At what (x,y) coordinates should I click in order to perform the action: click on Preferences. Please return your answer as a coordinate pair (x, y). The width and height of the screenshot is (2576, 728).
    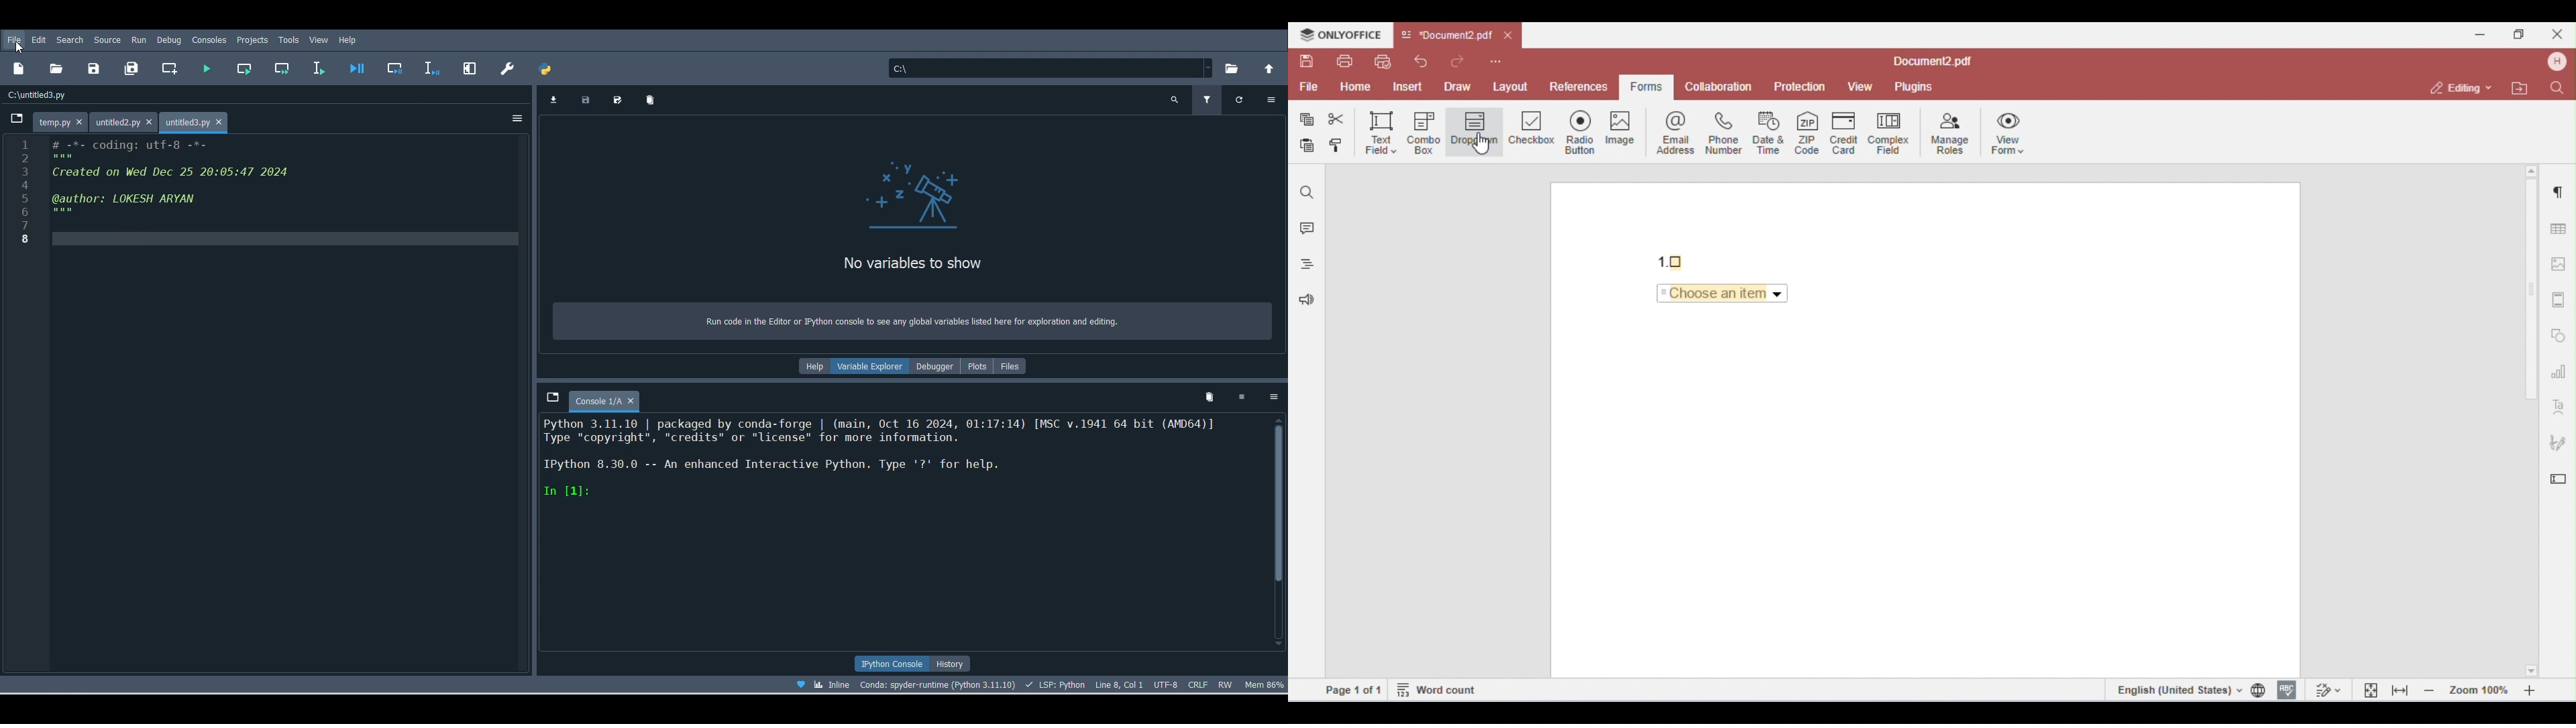
    Looking at the image, I should click on (468, 67).